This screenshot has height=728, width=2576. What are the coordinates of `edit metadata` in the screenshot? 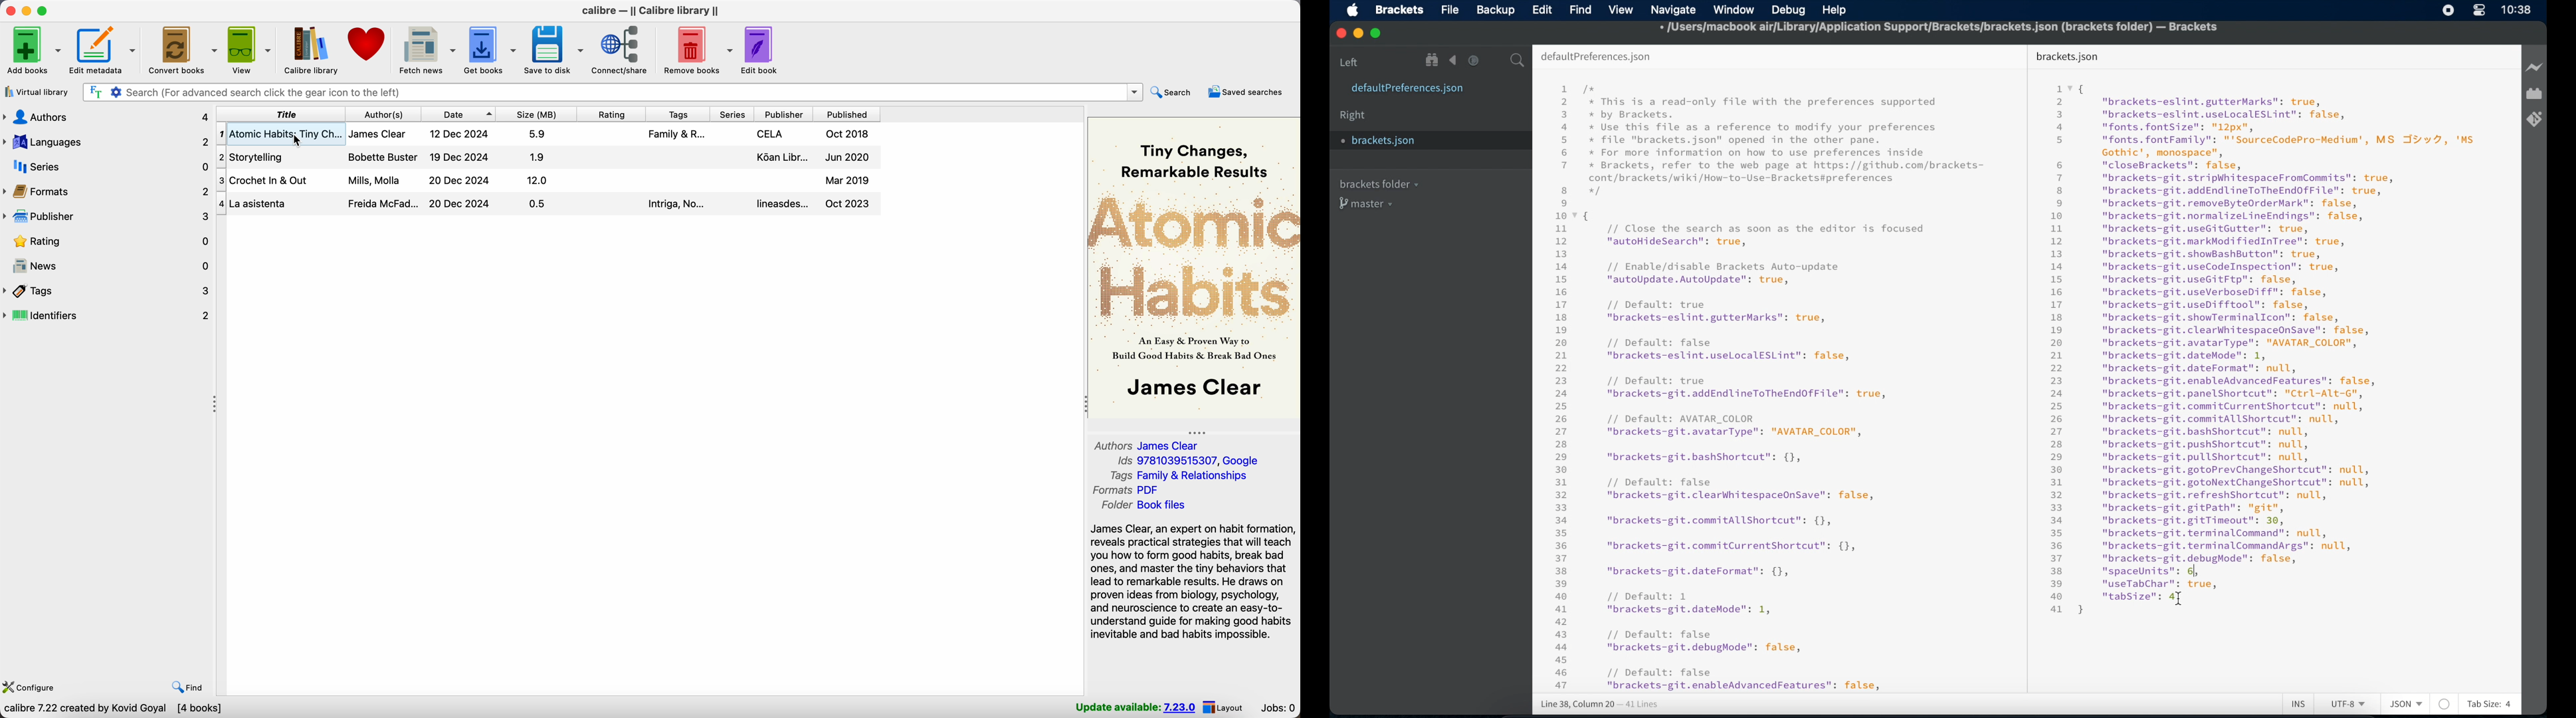 It's located at (106, 51).